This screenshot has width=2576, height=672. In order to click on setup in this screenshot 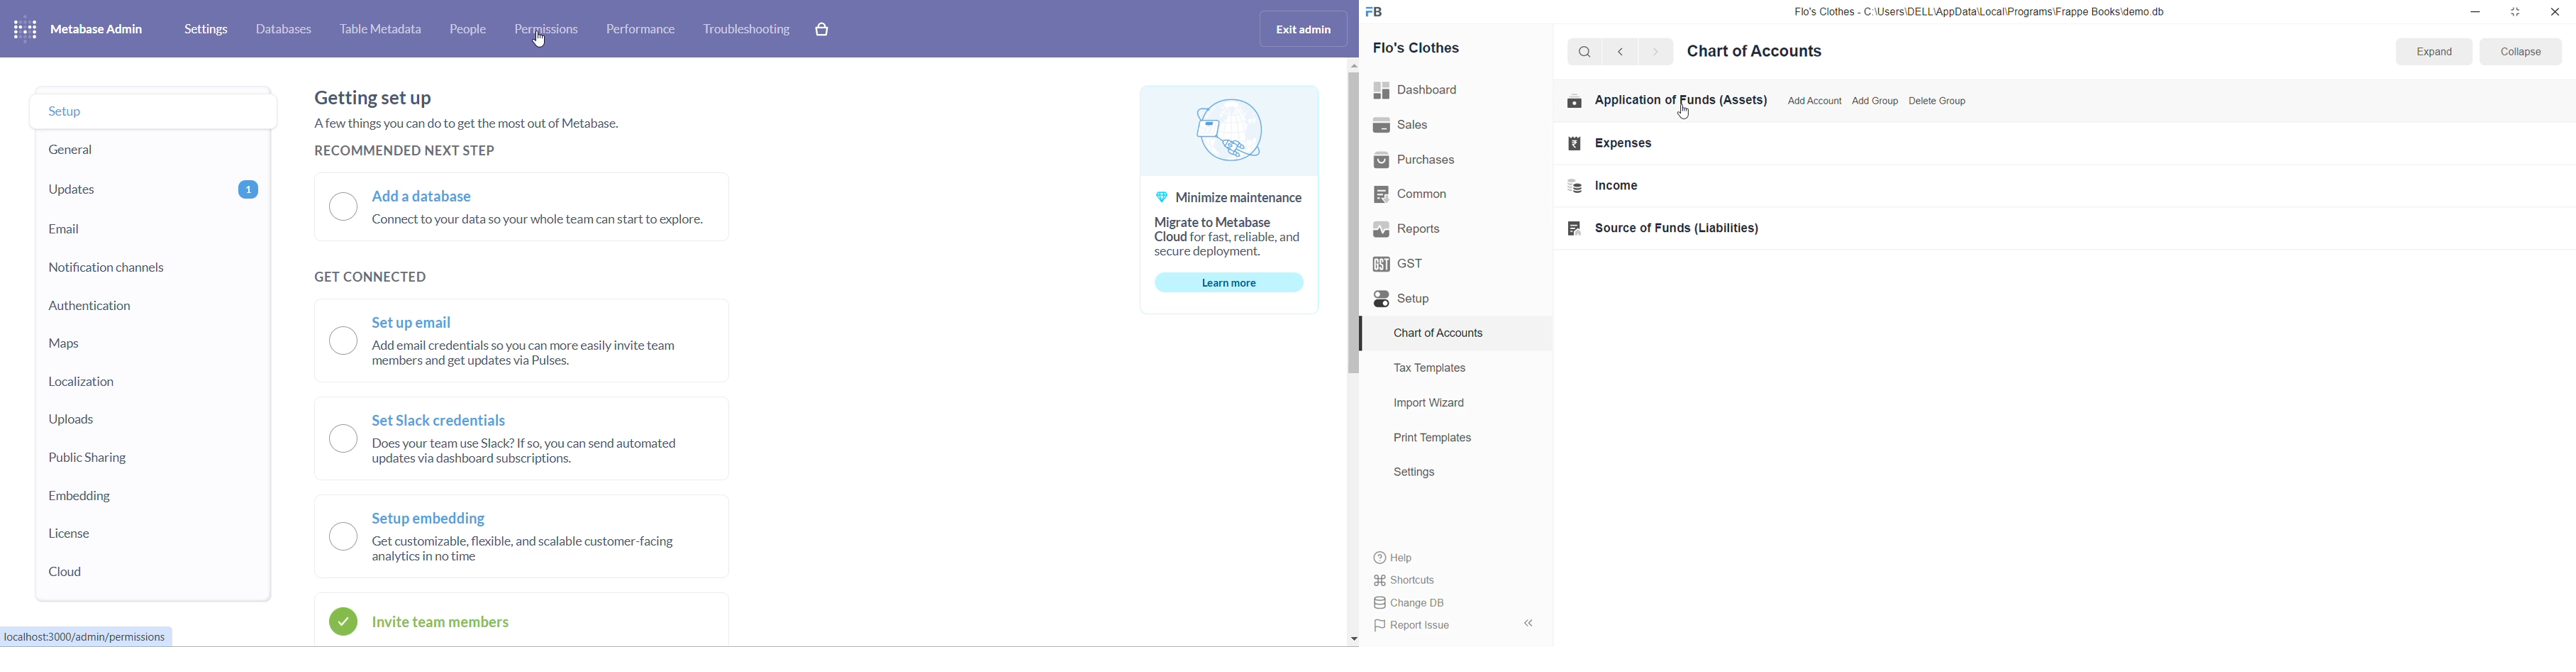, I will do `click(145, 114)`.